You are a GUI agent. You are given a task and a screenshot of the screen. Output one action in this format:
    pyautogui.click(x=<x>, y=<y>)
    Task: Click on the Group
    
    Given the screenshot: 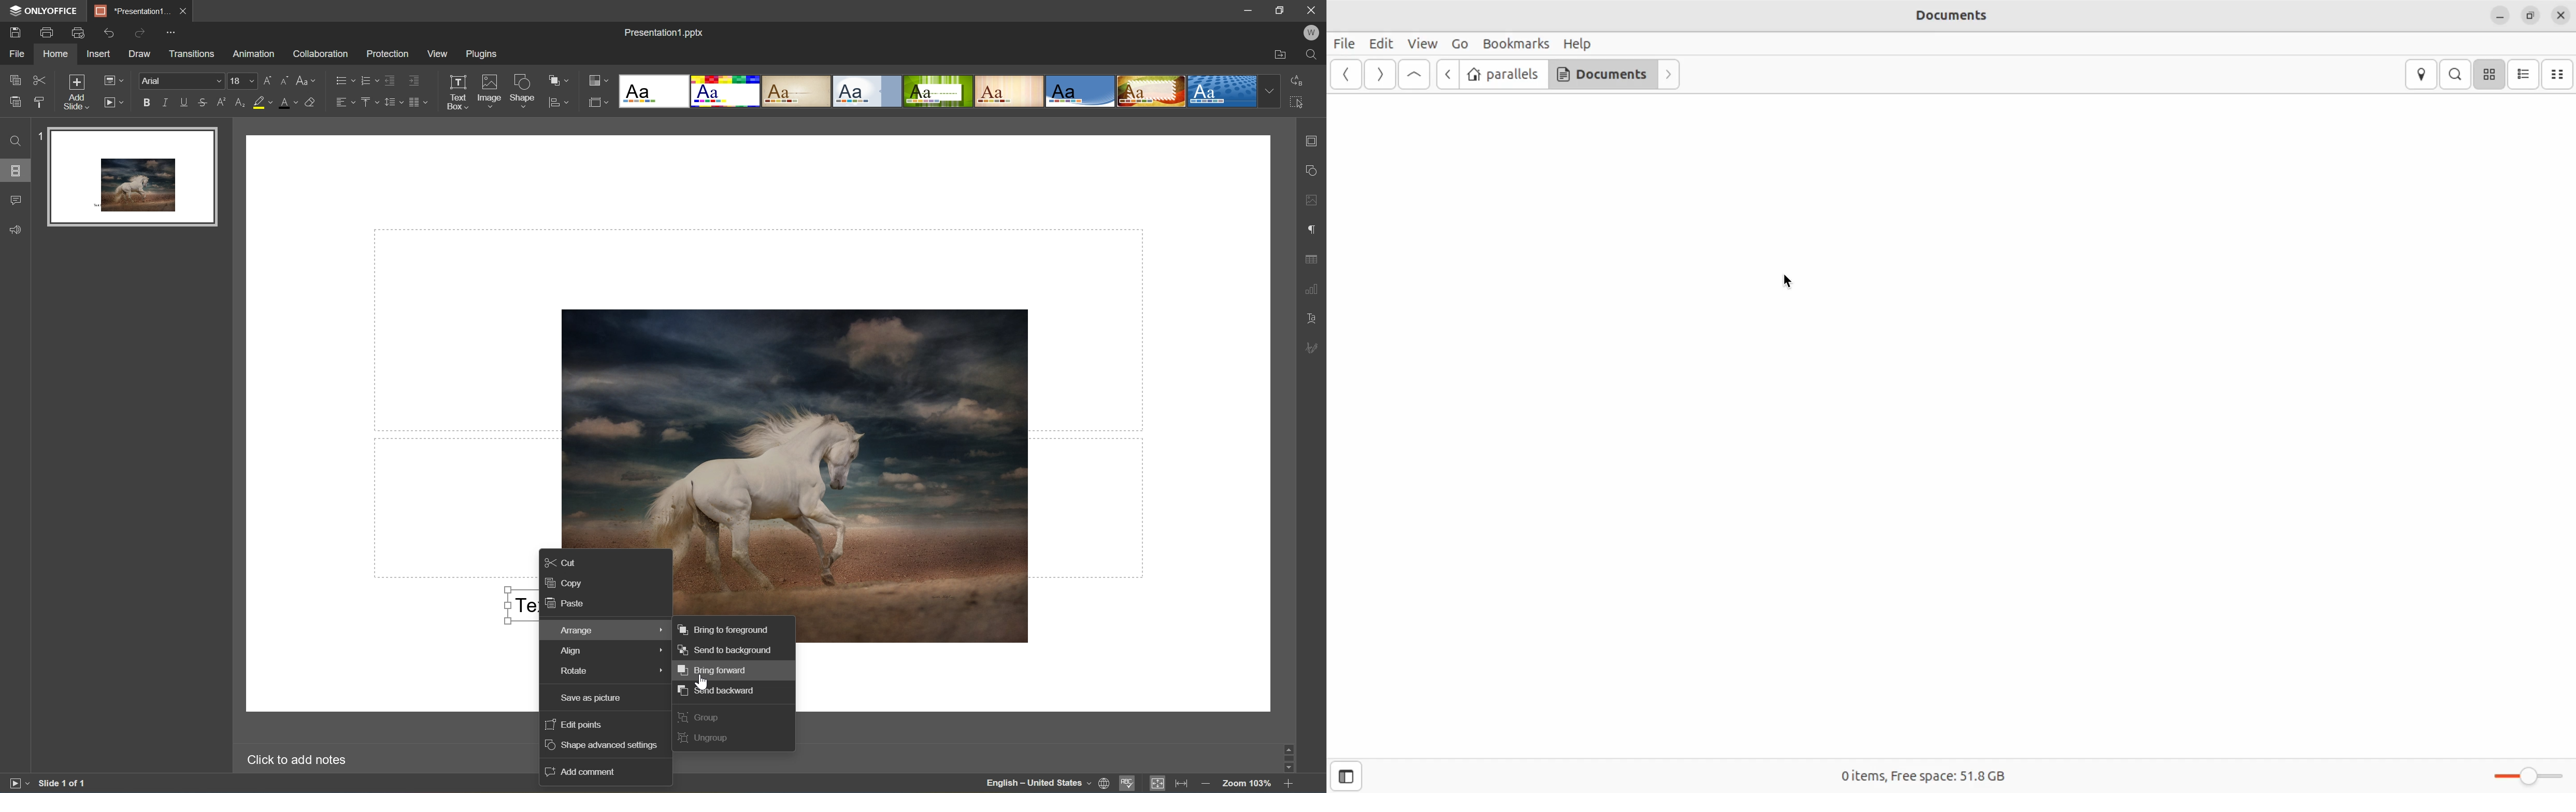 What is the action you would take?
    pyautogui.click(x=700, y=716)
    